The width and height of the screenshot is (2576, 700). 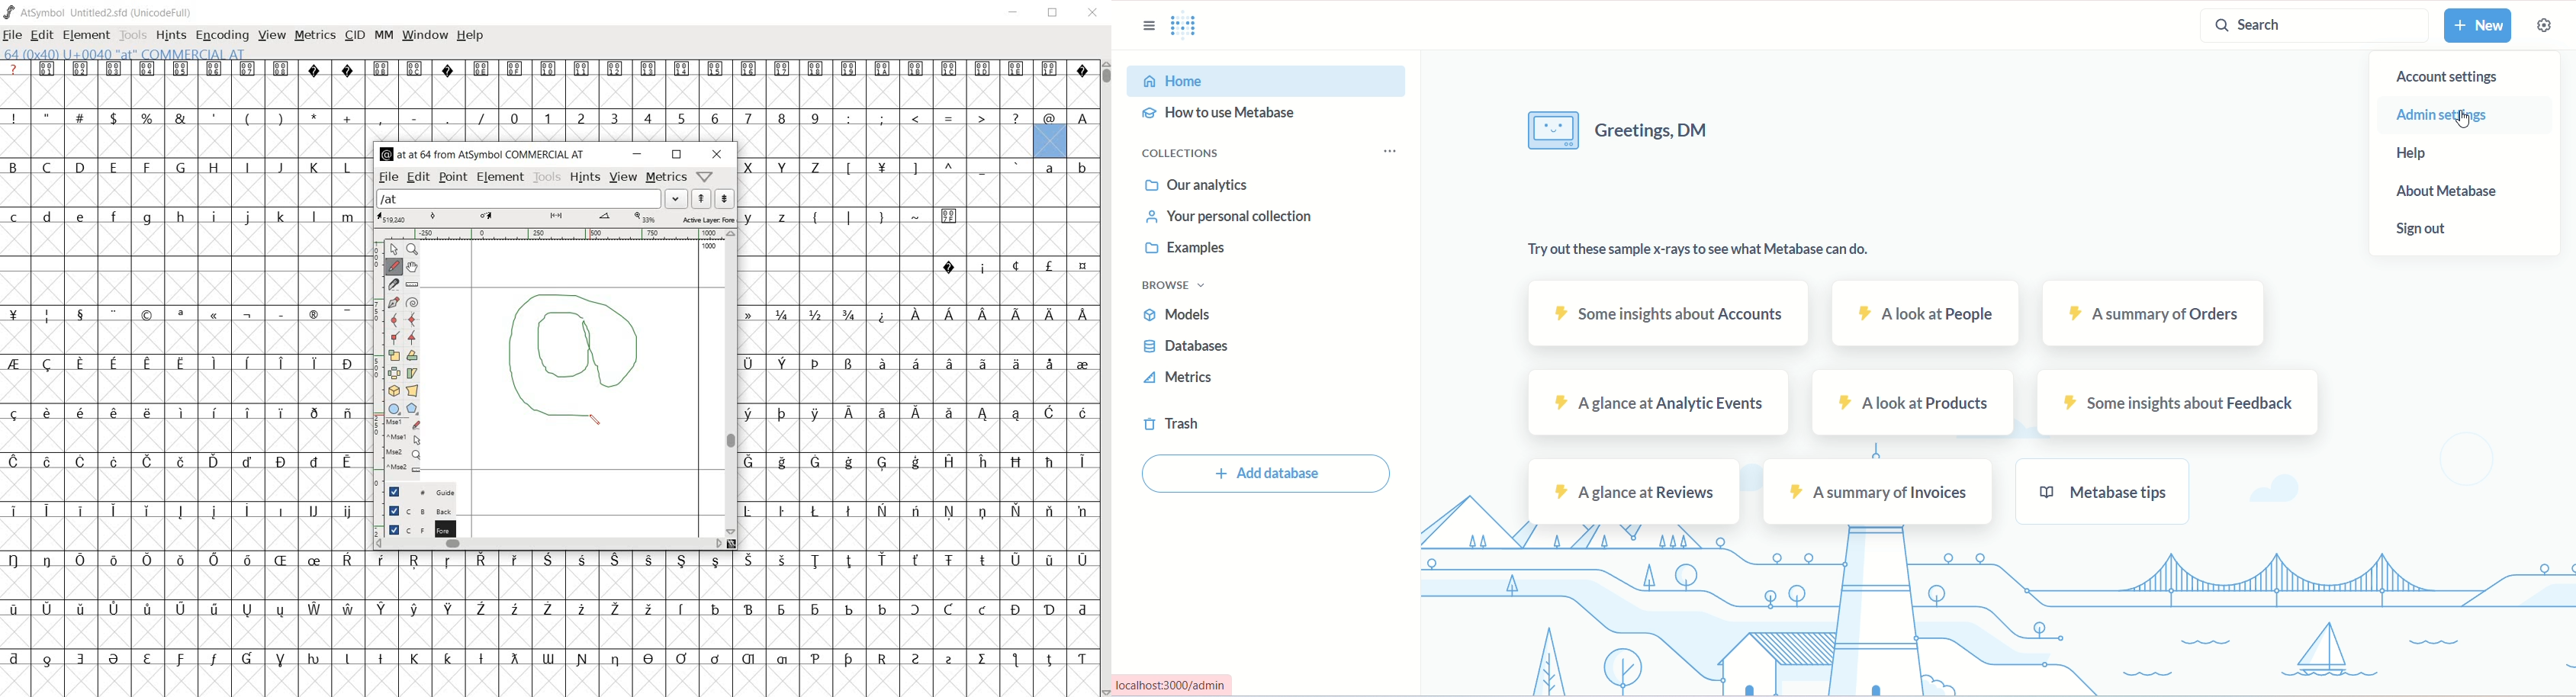 What do you see at coordinates (393, 492) in the screenshot?
I see `checkbox` at bounding box center [393, 492].